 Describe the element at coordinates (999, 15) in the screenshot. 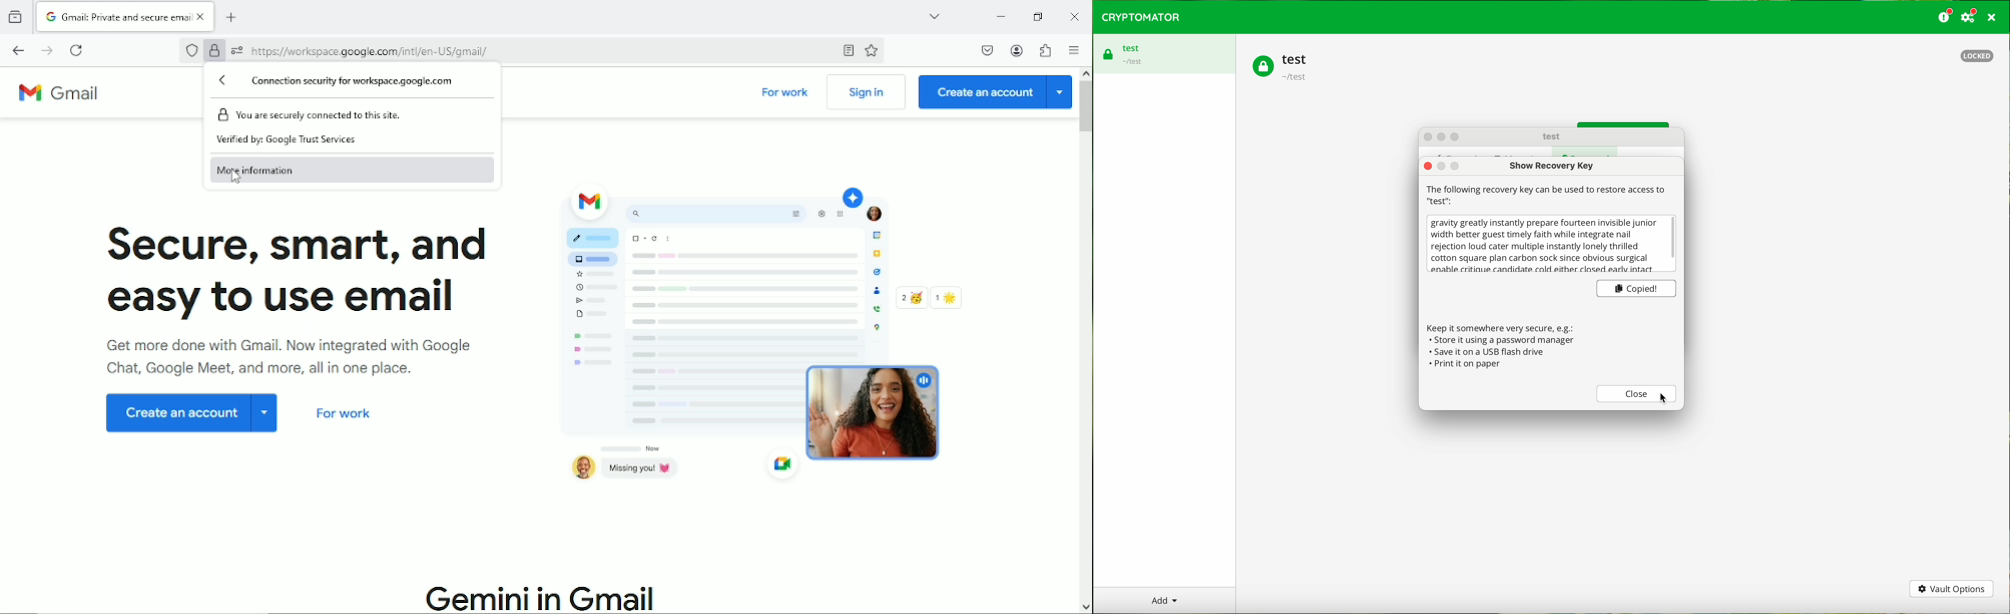

I see `Minimize` at that location.